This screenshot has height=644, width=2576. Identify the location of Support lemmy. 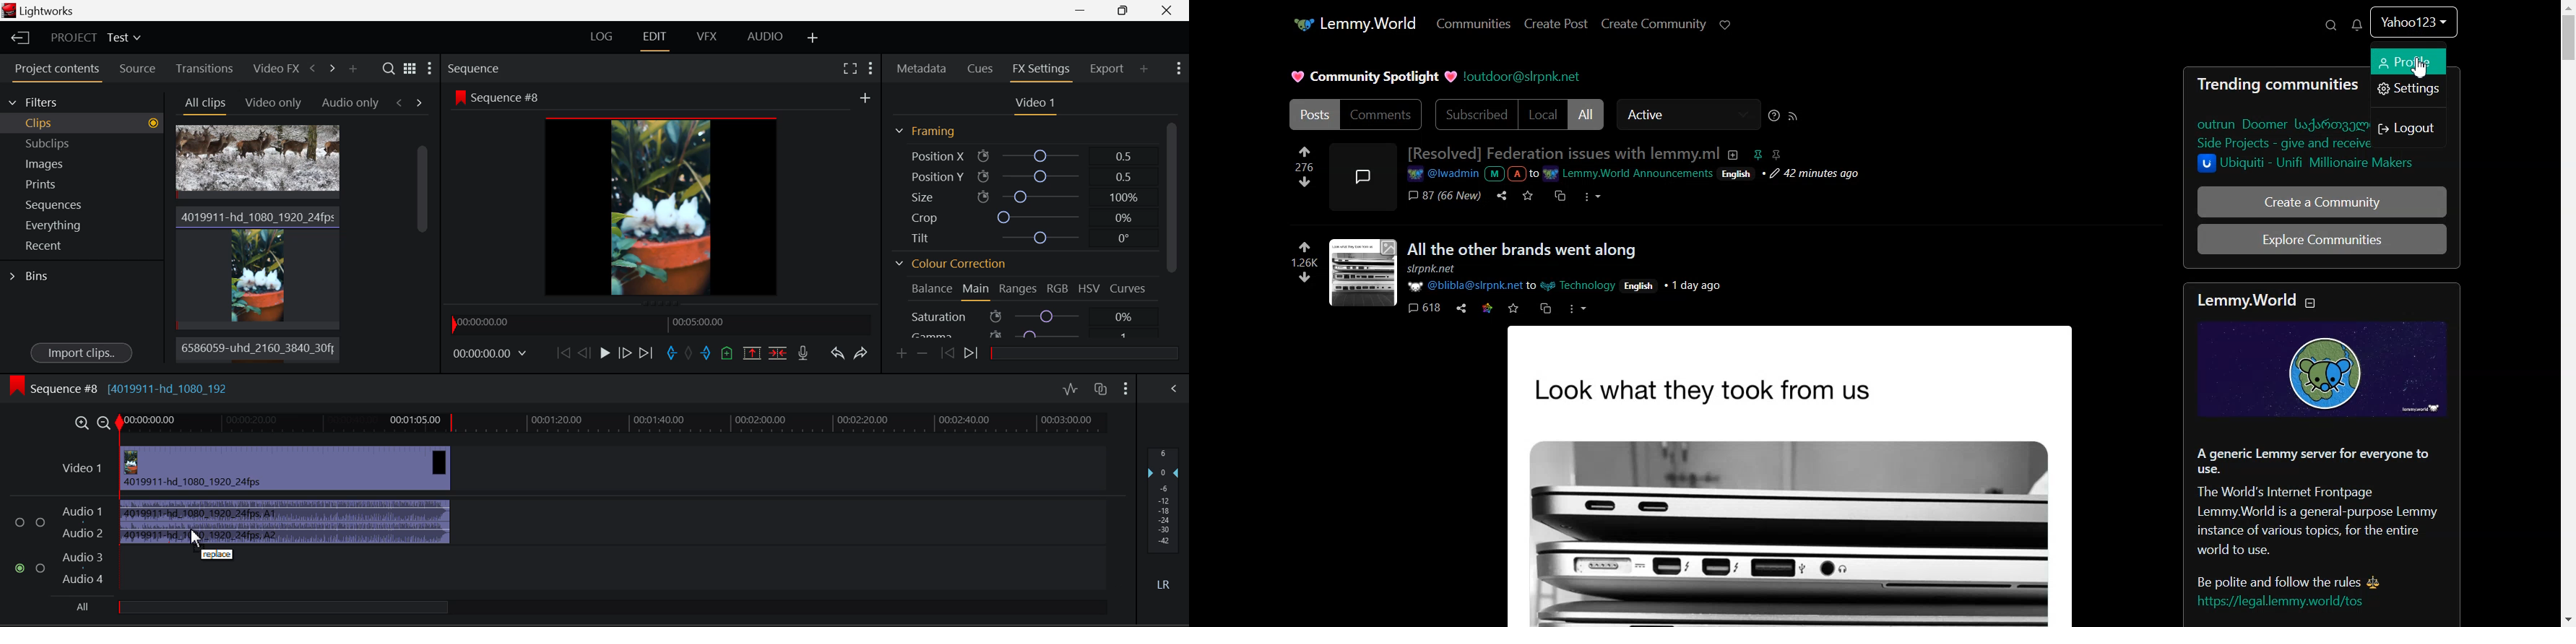
(1725, 24).